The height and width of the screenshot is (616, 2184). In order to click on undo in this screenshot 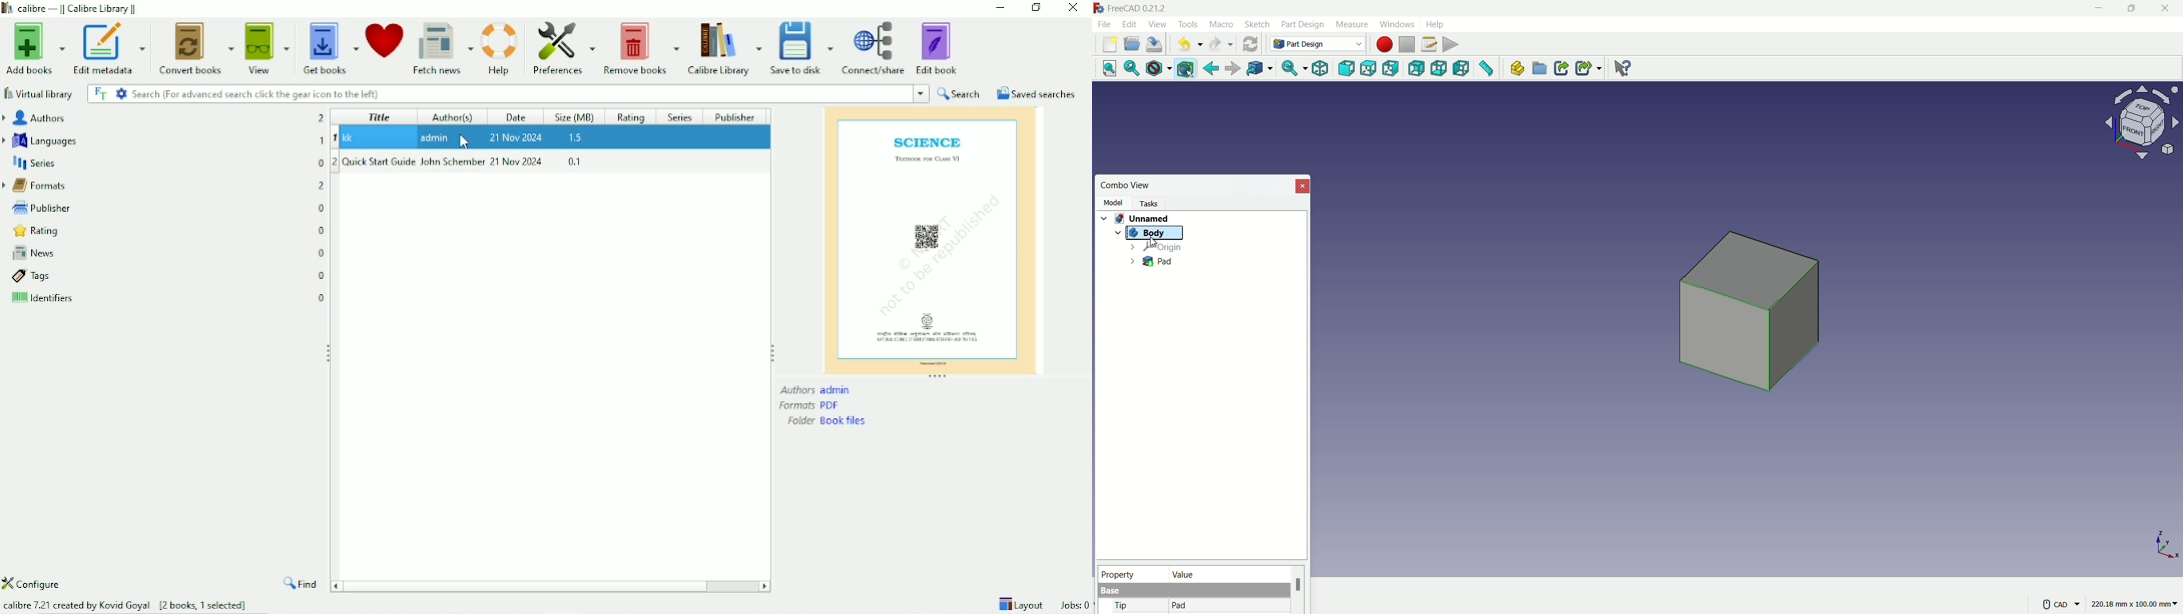, I will do `click(1187, 45)`.